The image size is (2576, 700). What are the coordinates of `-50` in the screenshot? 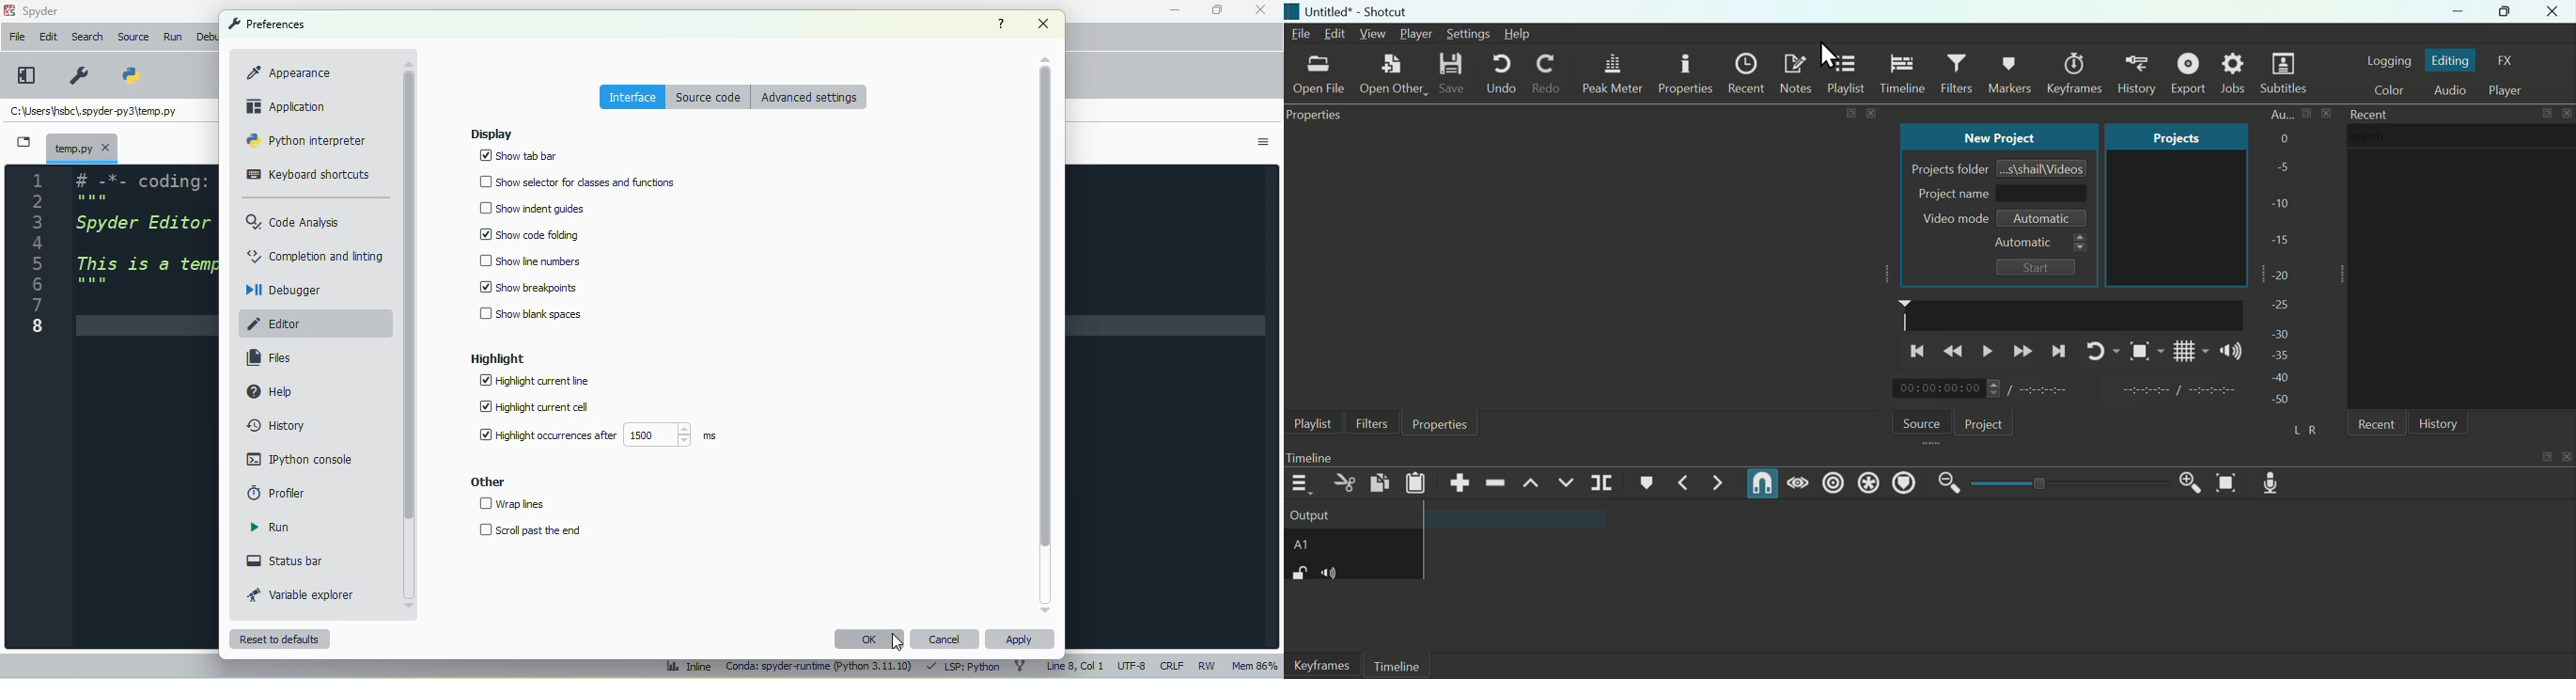 It's located at (2280, 400).